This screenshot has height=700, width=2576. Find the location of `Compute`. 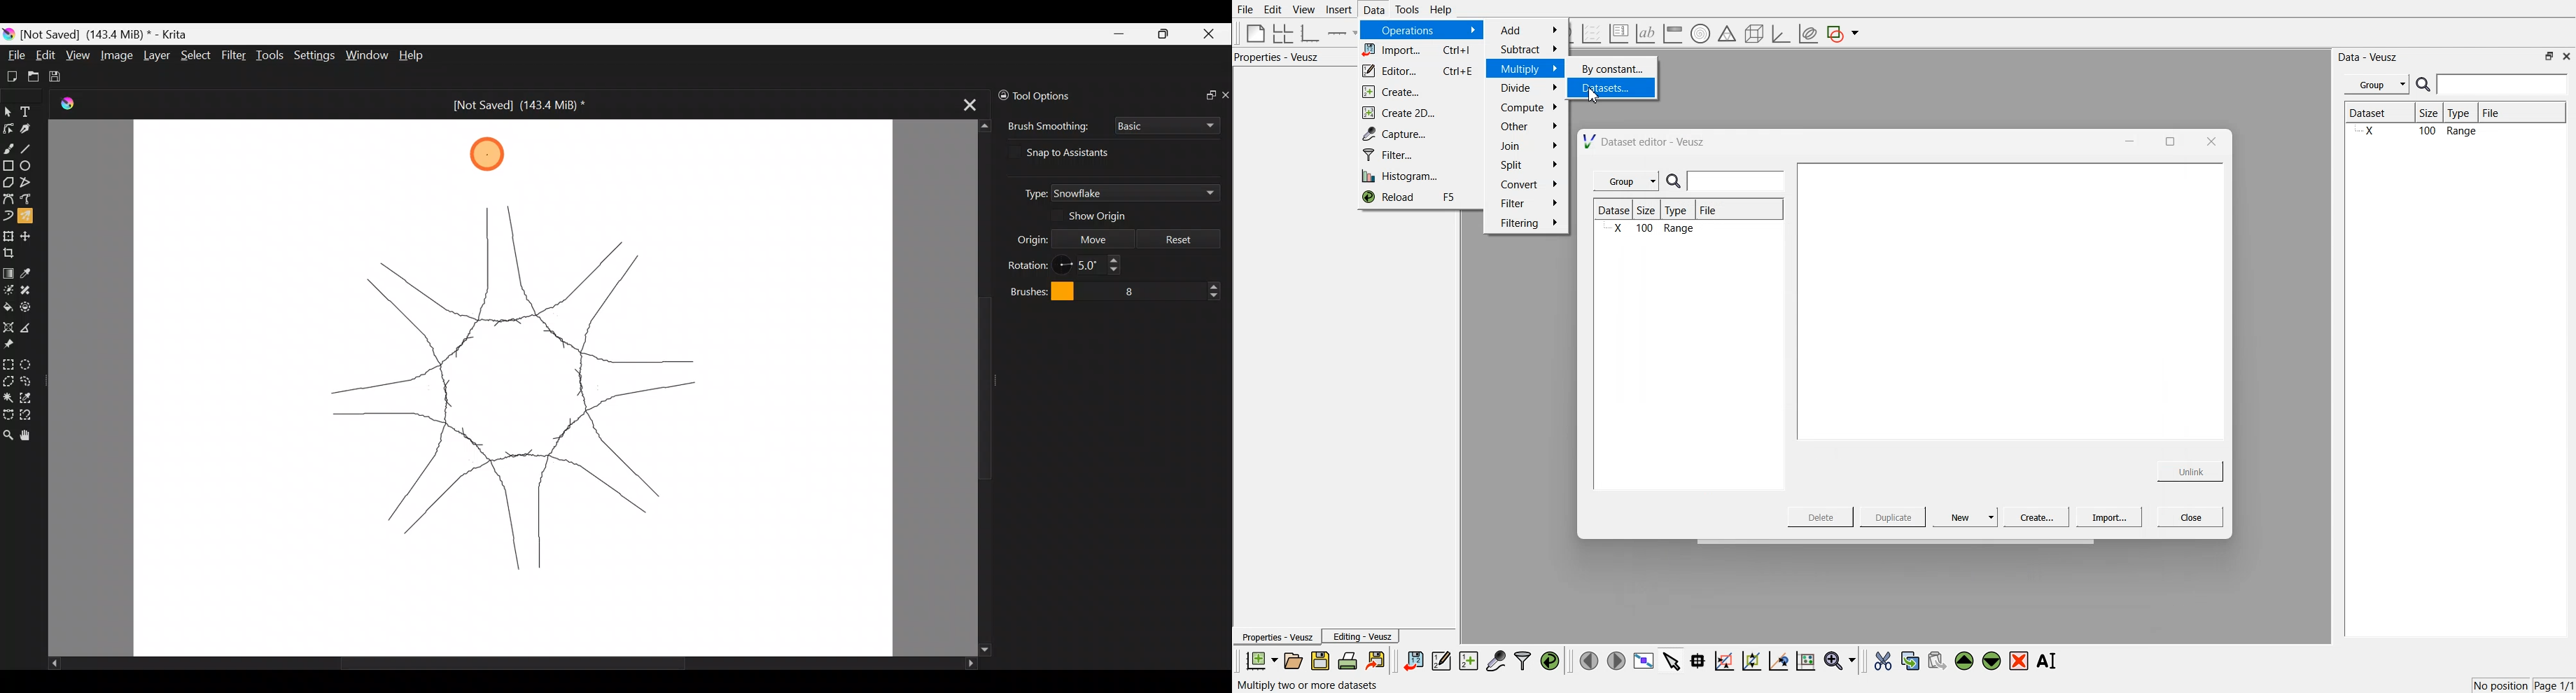

Compute is located at coordinates (1529, 107).